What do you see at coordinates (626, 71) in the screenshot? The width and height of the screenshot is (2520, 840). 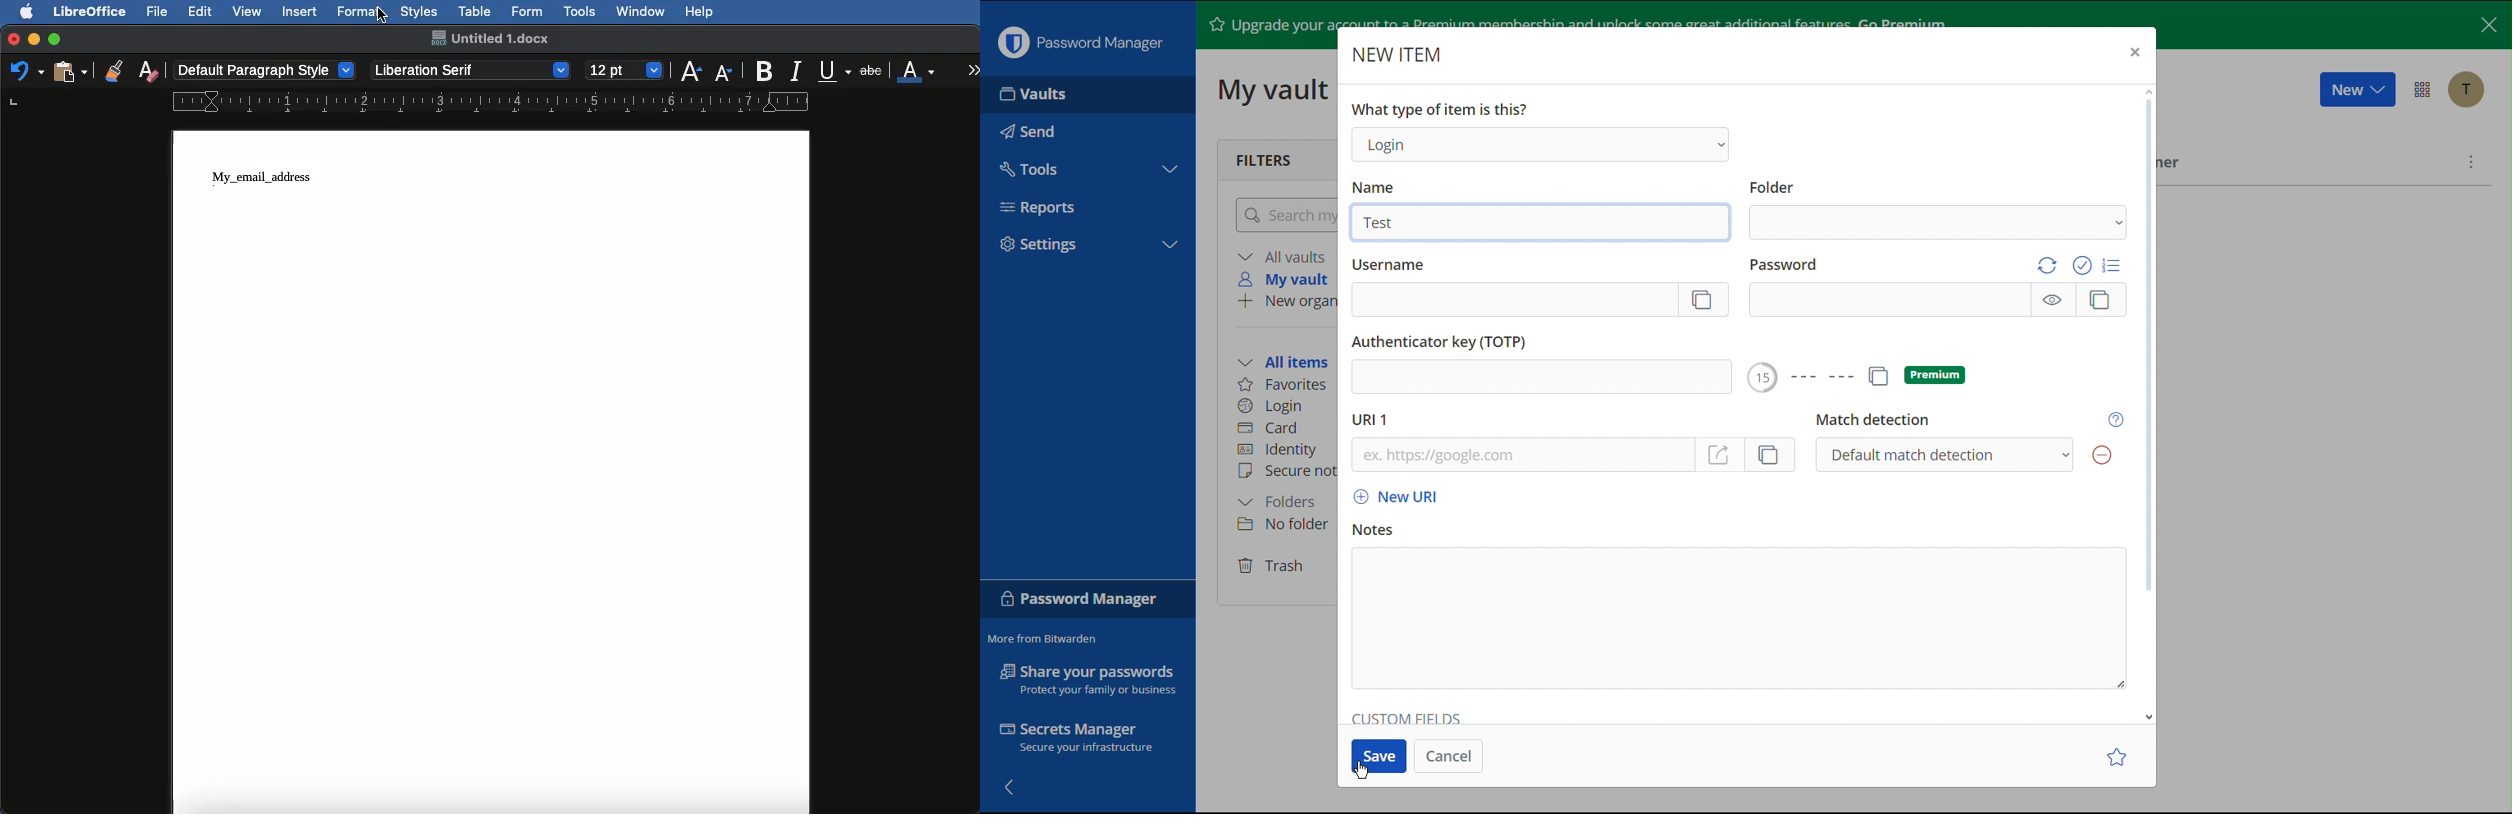 I see `Size` at bounding box center [626, 71].